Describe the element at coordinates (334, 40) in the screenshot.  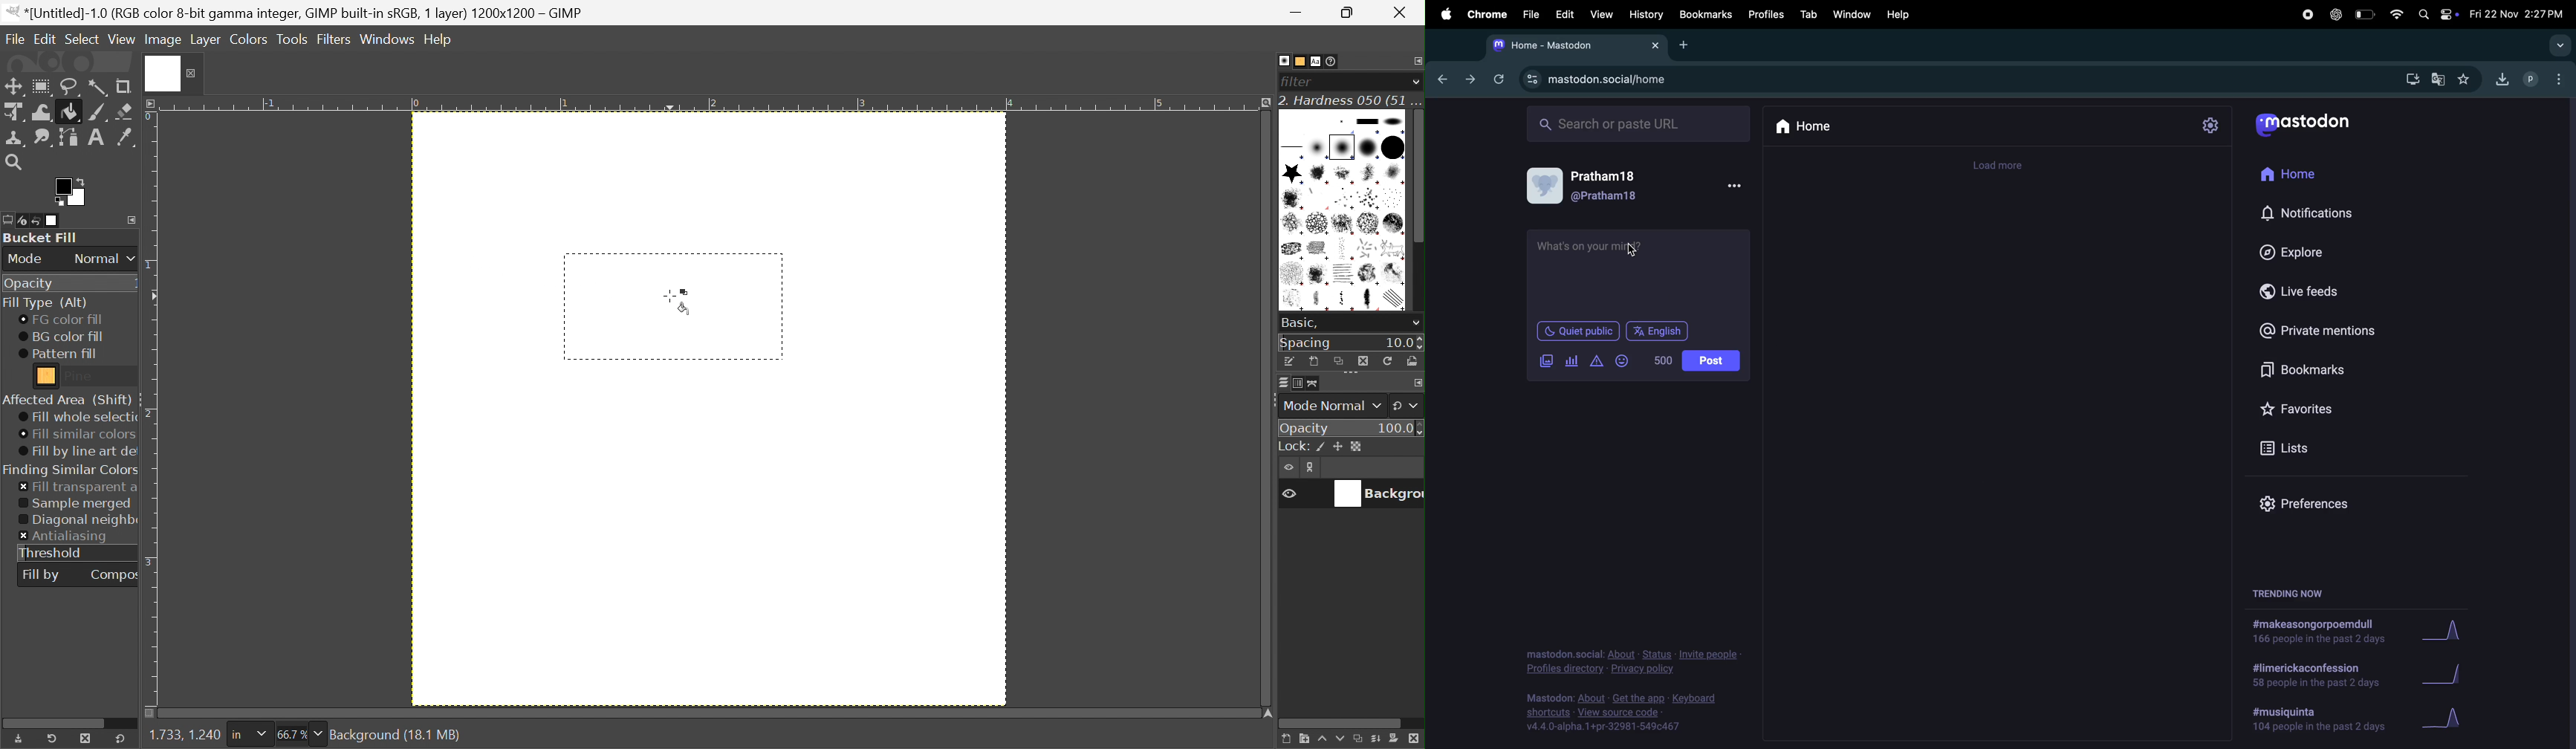
I see `Filters` at that location.